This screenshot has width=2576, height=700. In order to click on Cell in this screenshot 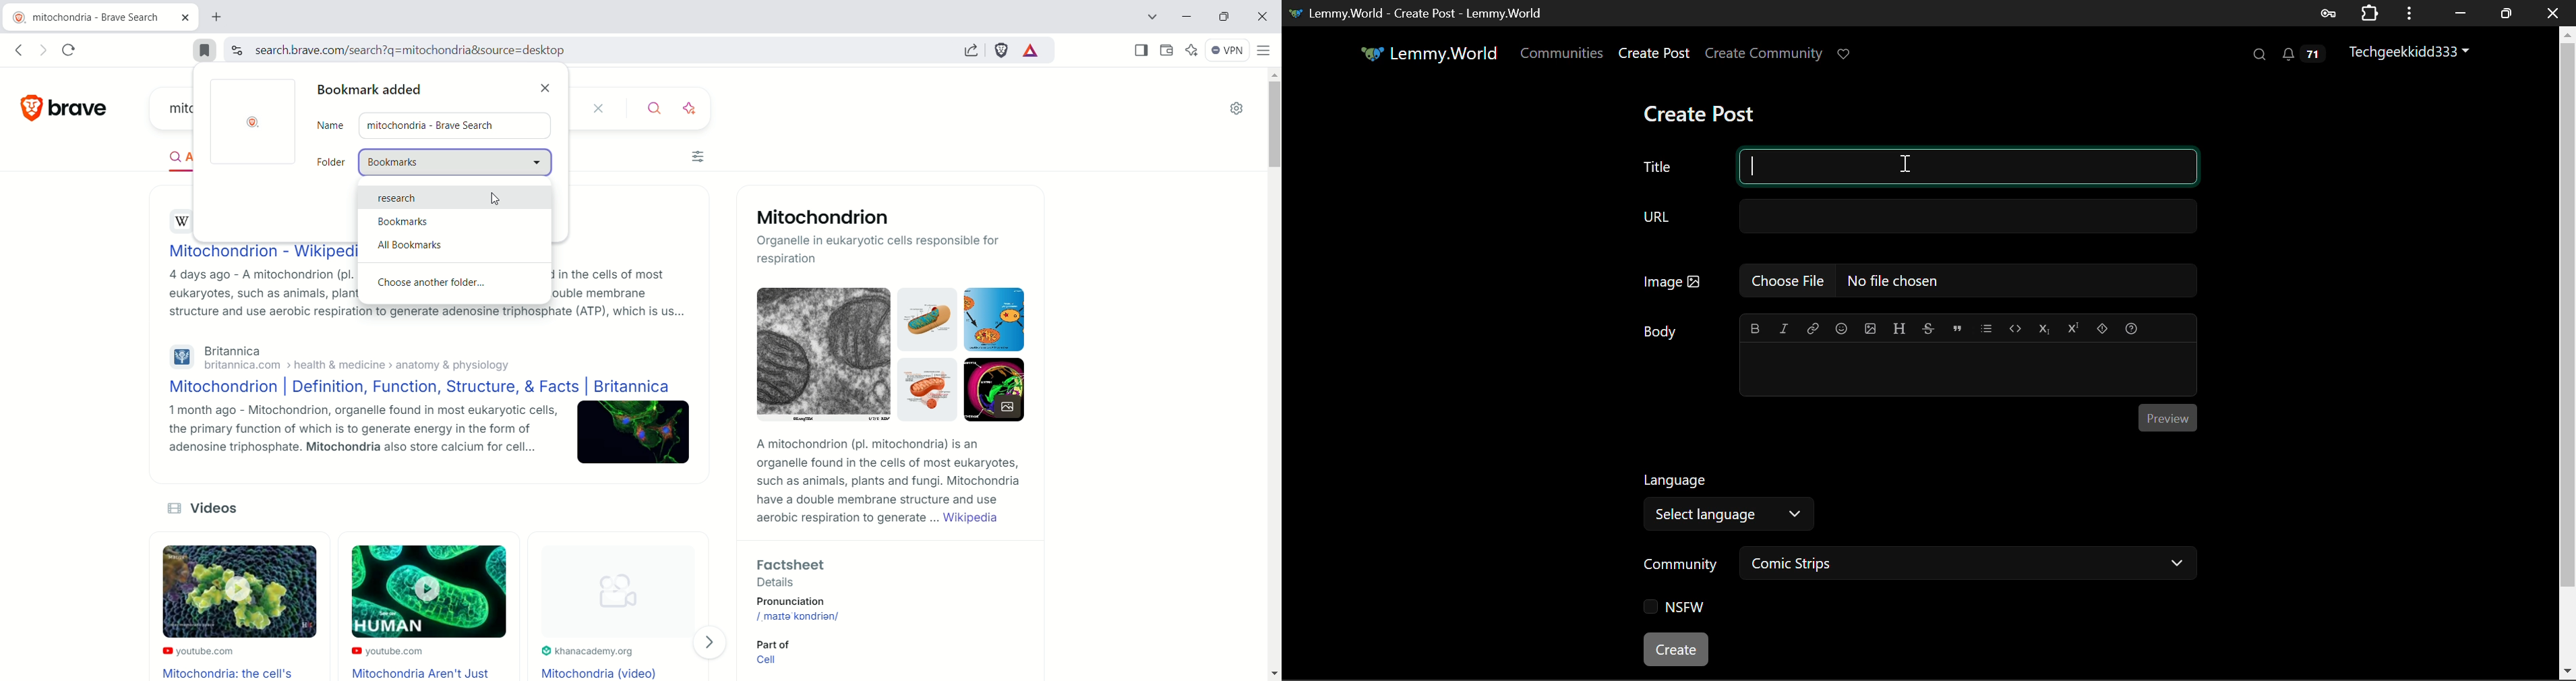, I will do `click(770, 662)`.